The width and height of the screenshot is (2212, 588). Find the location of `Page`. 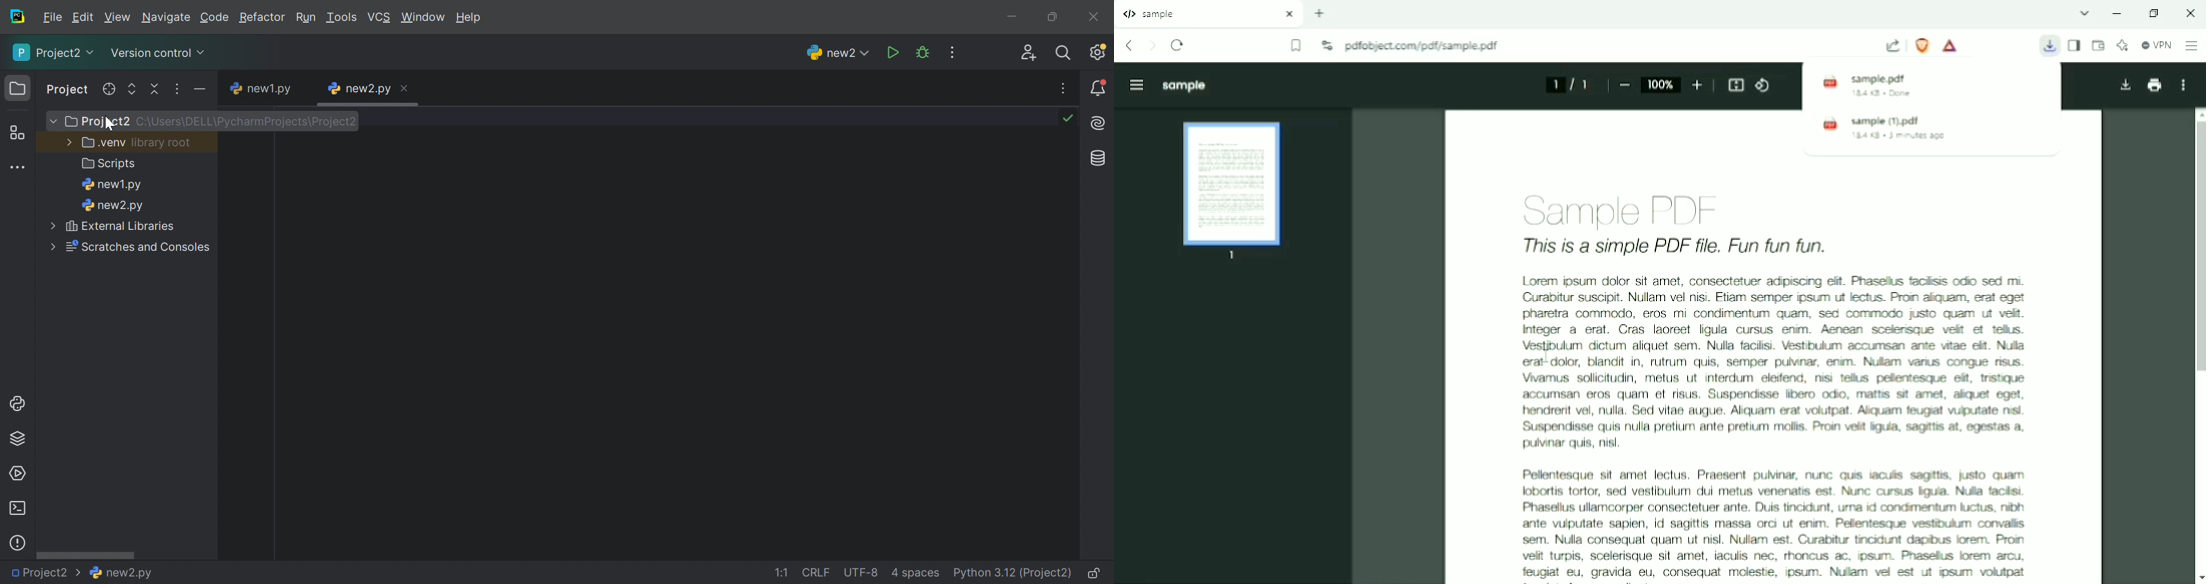

Page is located at coordinates (1233, 192).